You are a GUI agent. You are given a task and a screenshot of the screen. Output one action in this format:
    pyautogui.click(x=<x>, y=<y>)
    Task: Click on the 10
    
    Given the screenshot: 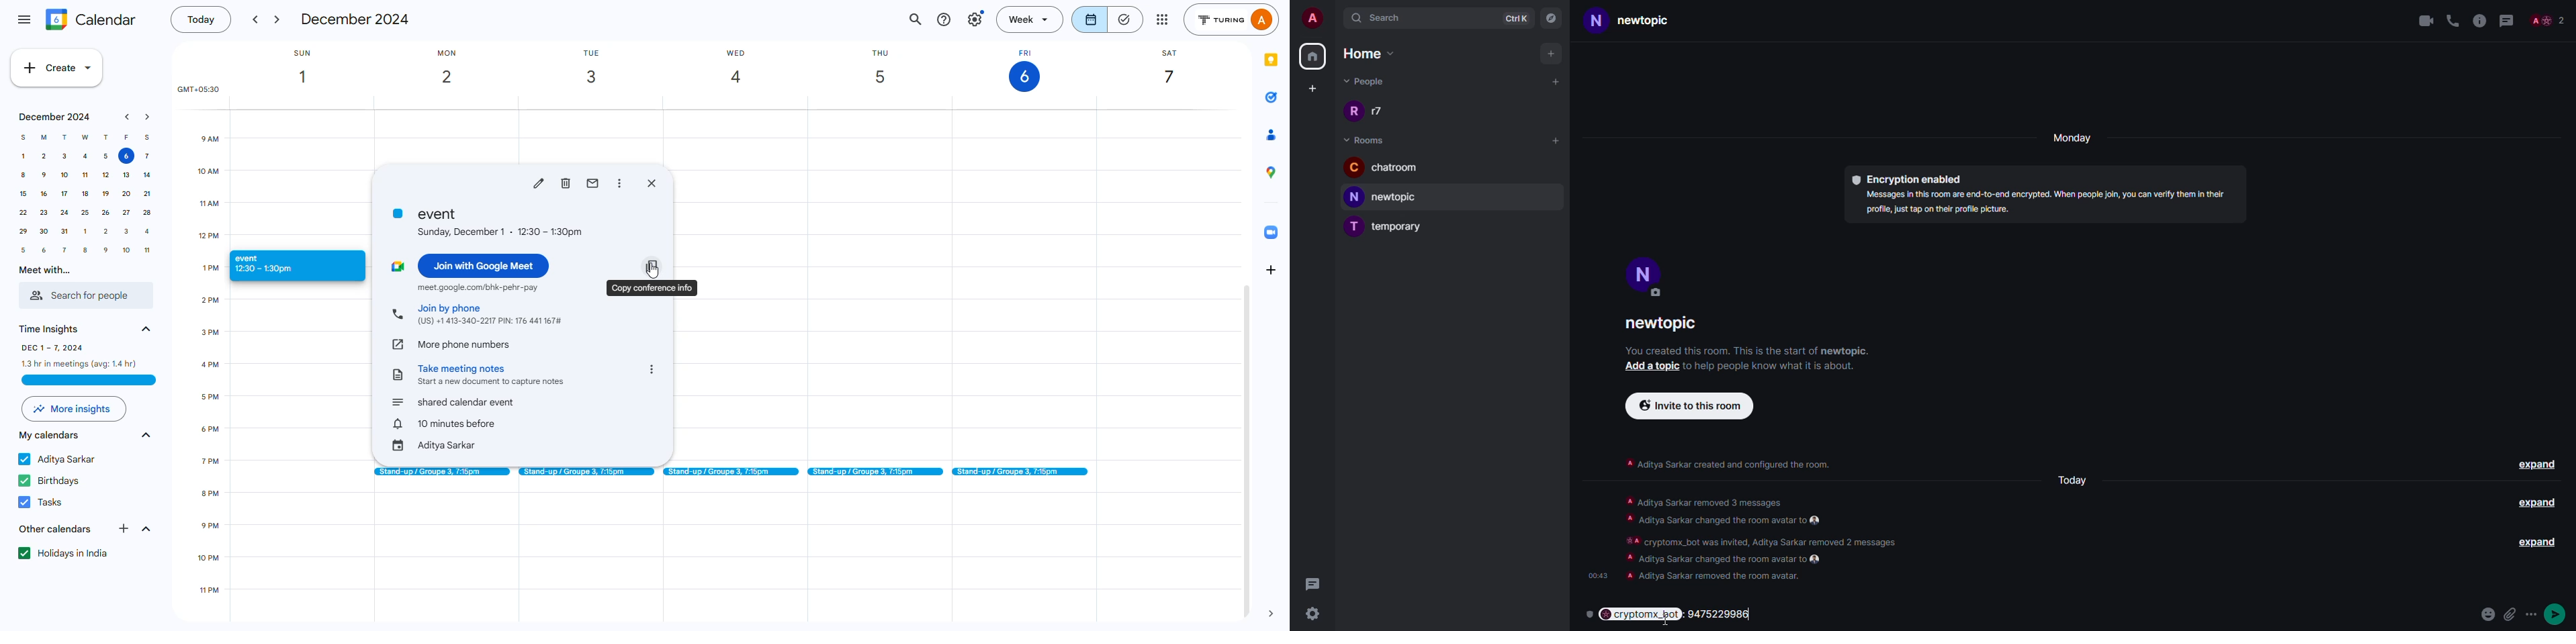 What is the action you would take?
    pyautogui.click(x=123, y=250)
    